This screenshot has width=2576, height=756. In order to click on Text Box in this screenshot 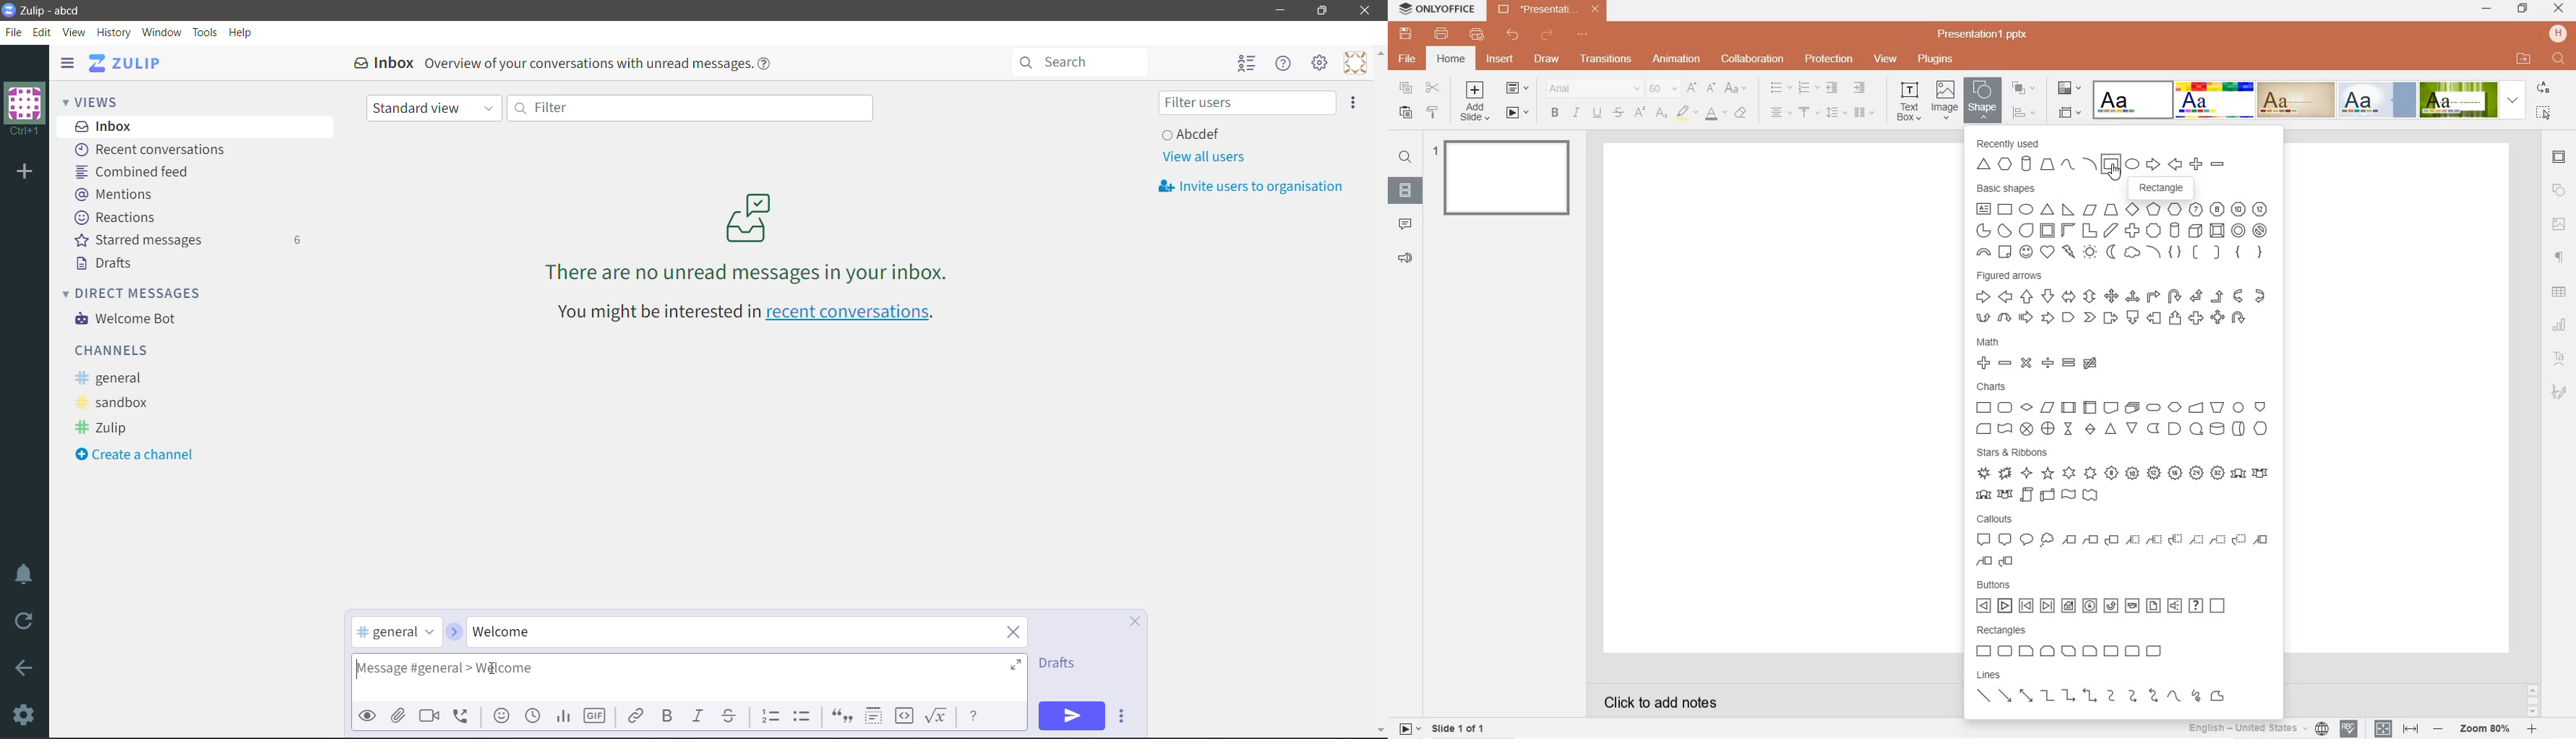, I will do `click(1984, 208)`.